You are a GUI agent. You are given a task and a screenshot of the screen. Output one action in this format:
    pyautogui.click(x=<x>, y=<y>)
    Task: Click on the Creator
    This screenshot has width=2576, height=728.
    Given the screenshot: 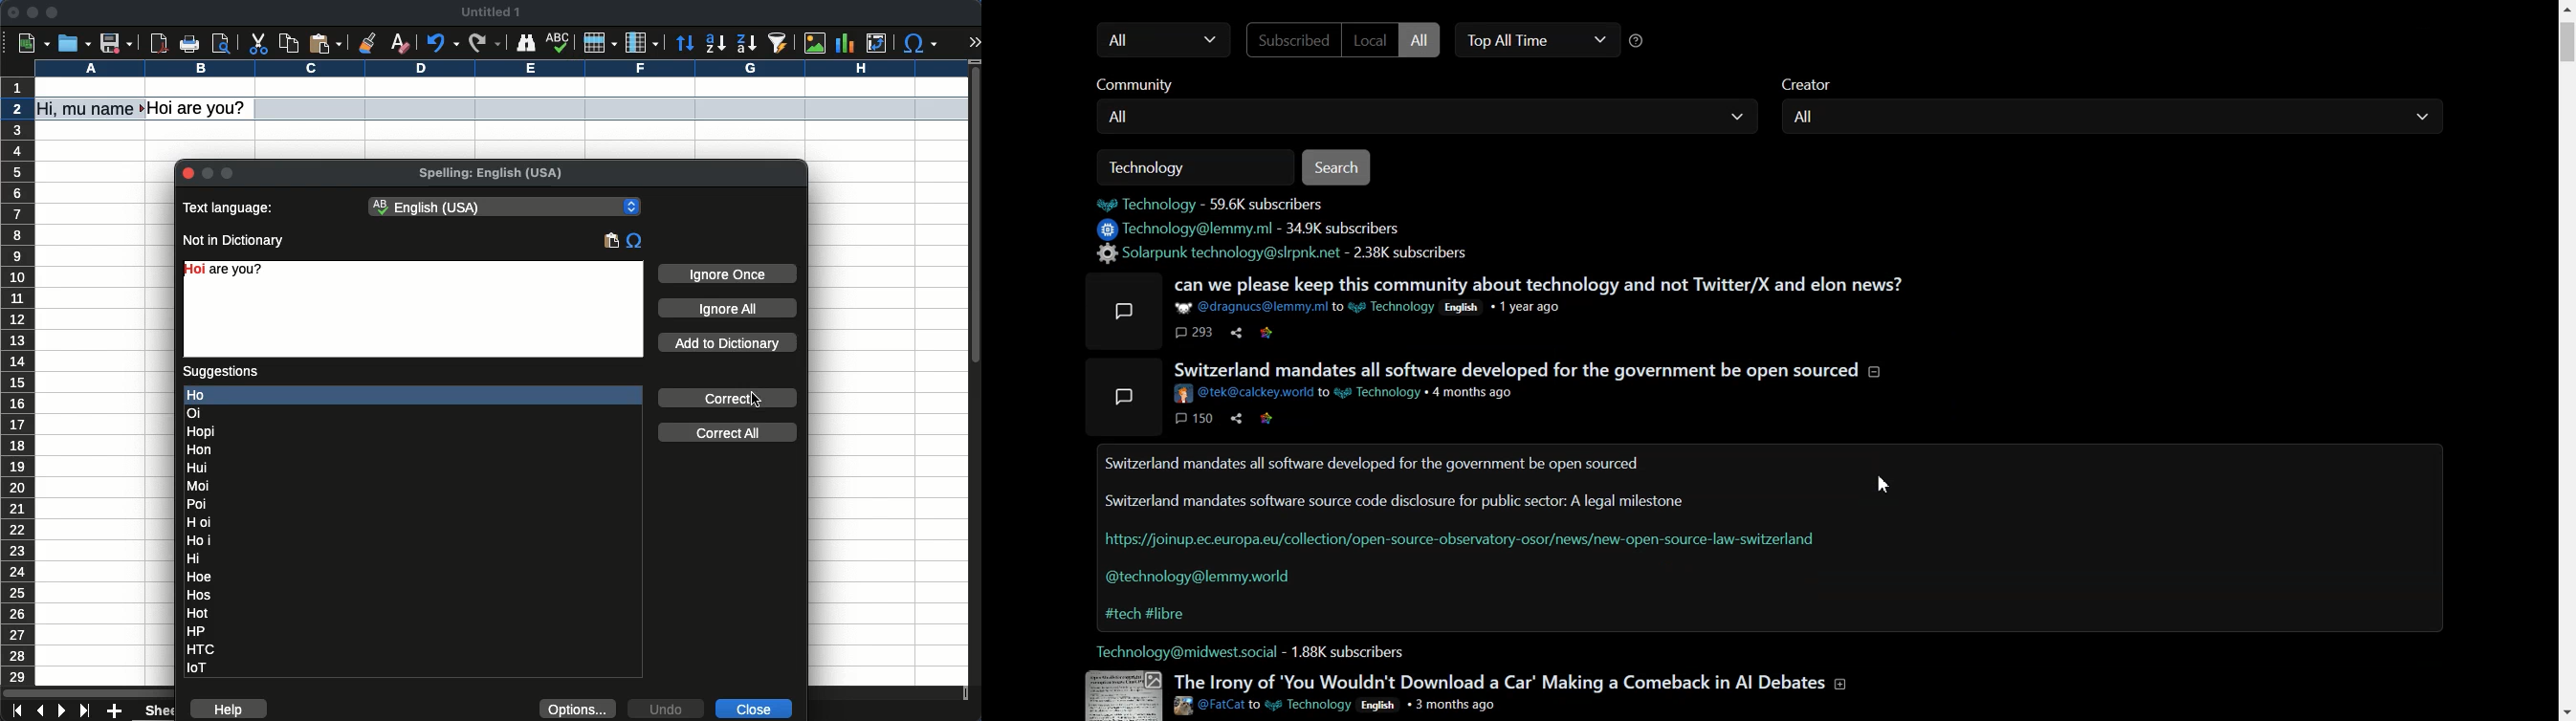 What is the action you would take?
    pyautogui.click(x=1812, y=86)
    